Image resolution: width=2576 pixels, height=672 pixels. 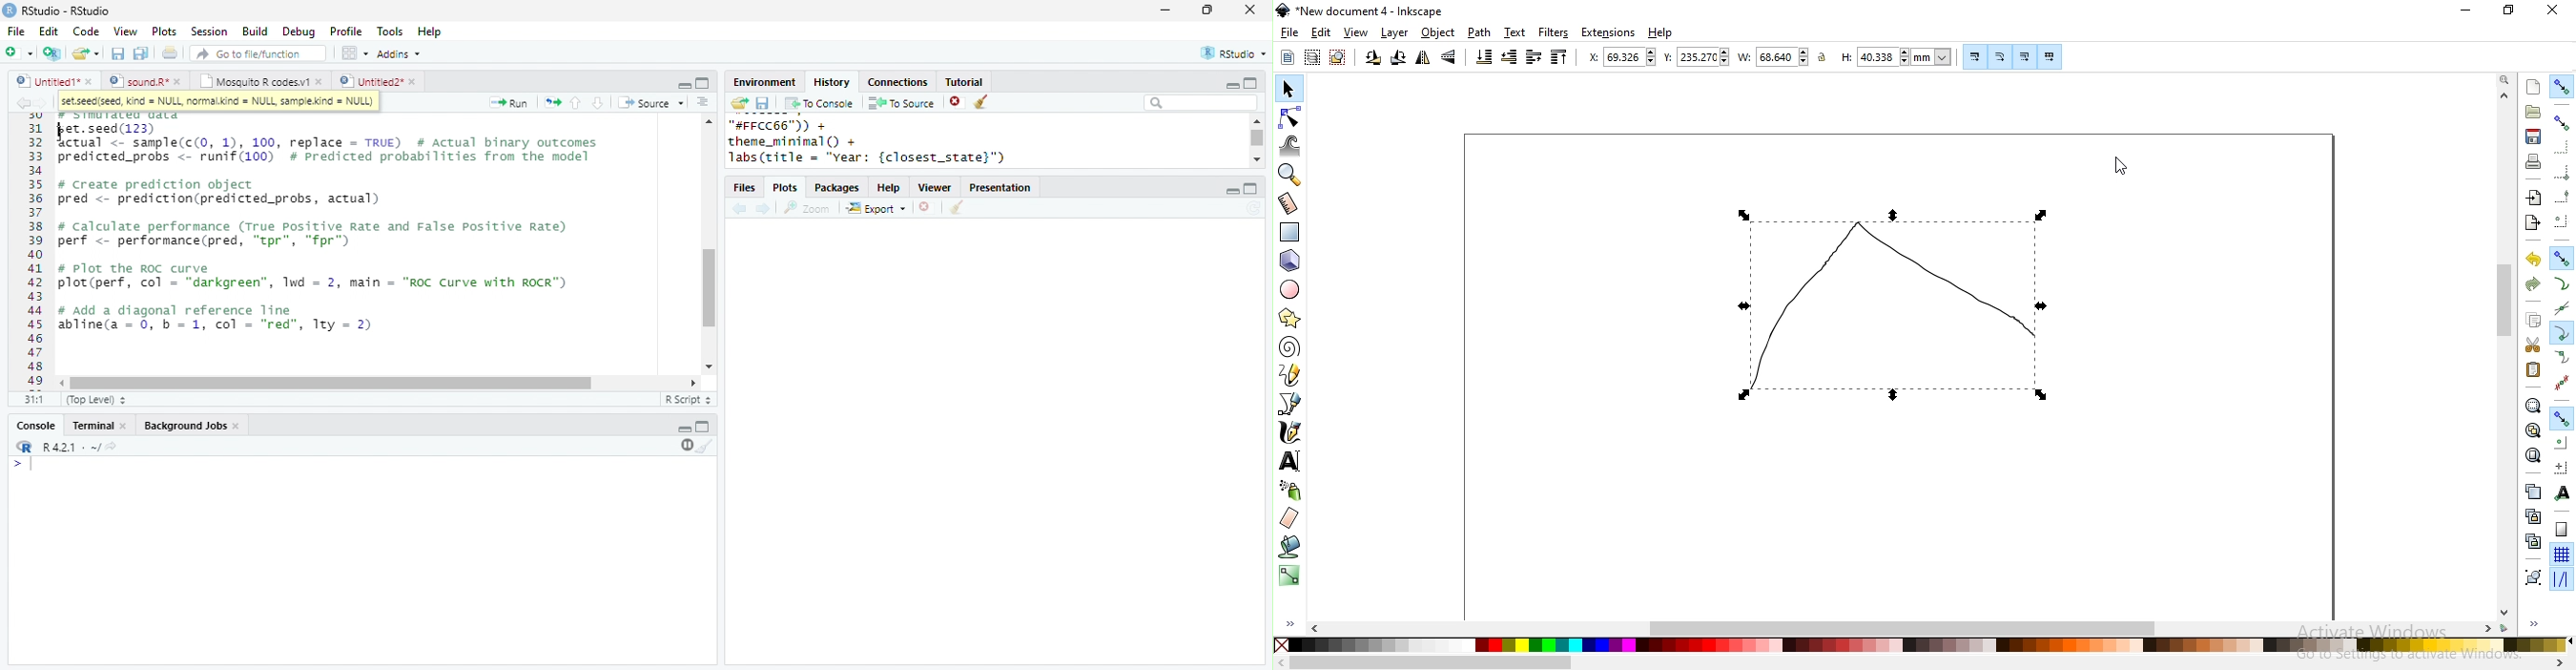 I want to click on , so click(x=2562, y=172).